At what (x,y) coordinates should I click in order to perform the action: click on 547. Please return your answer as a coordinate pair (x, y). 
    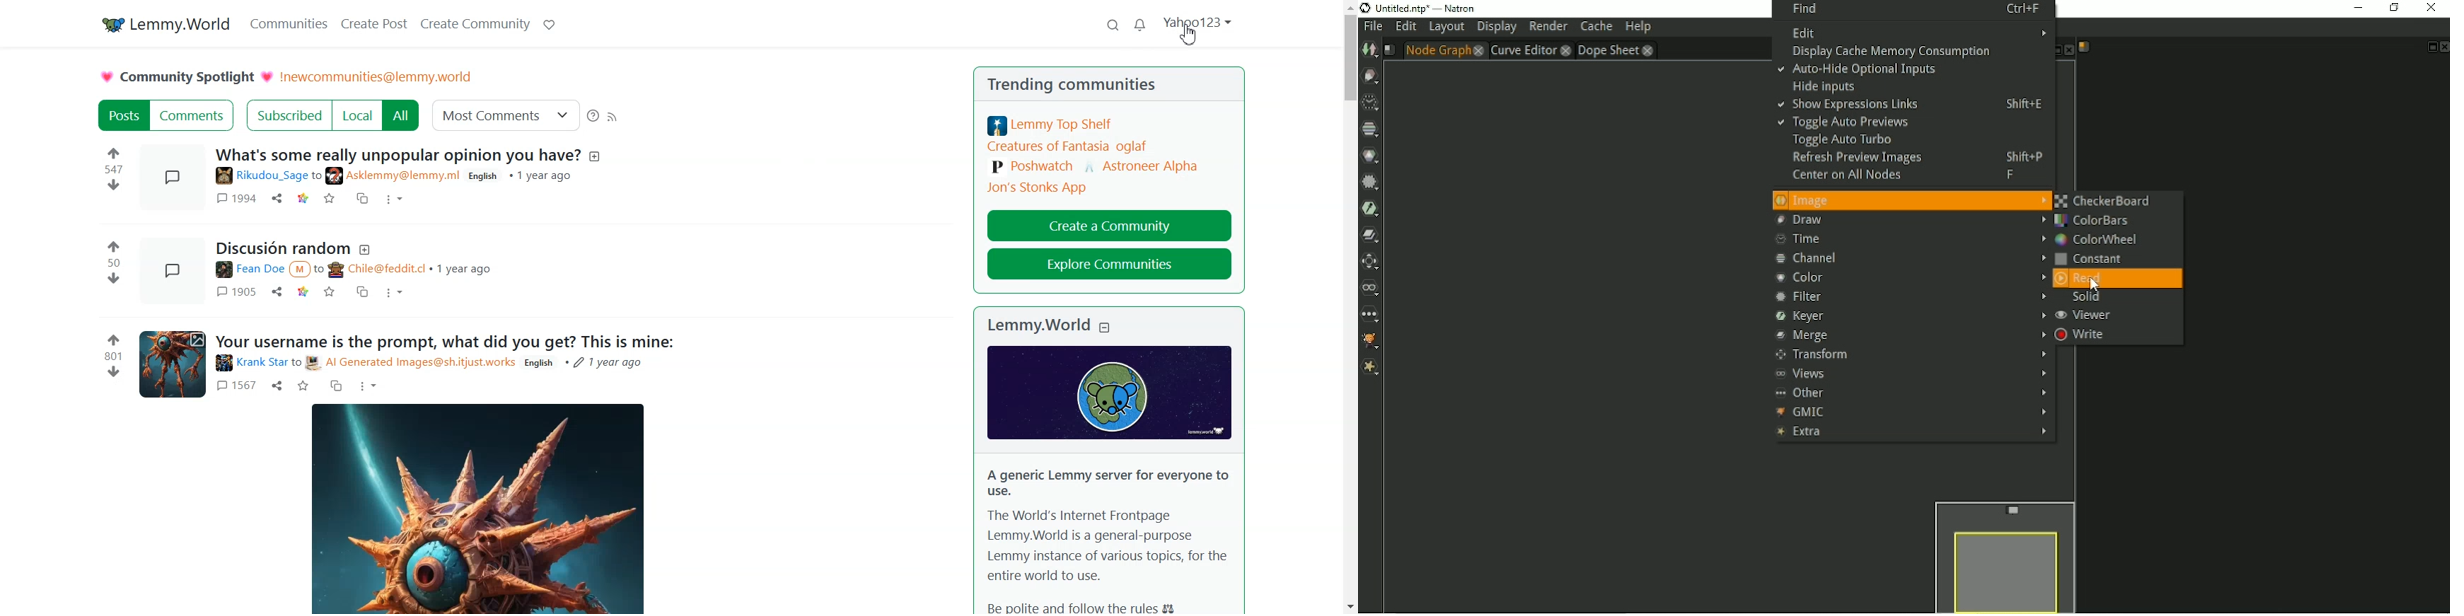
    Looking at the image, I should click on (116, 169).